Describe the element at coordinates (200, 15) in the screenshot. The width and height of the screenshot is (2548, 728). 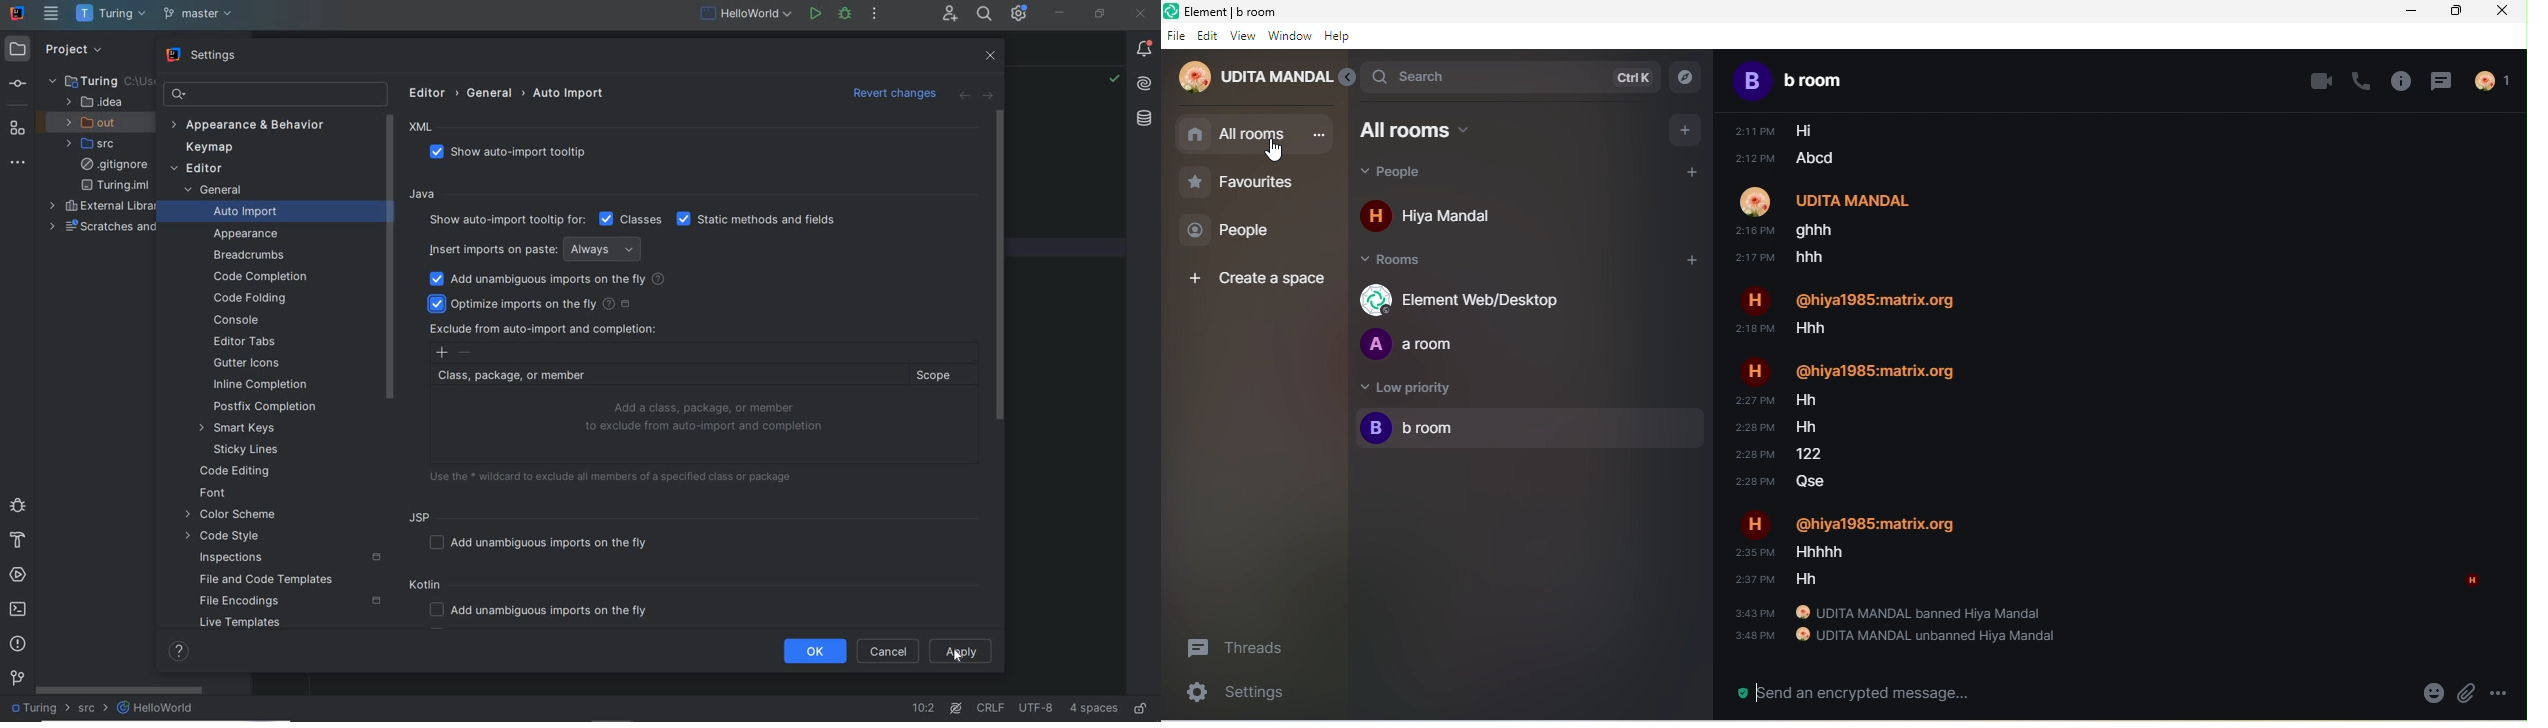
I see `git branch: master` at that location.